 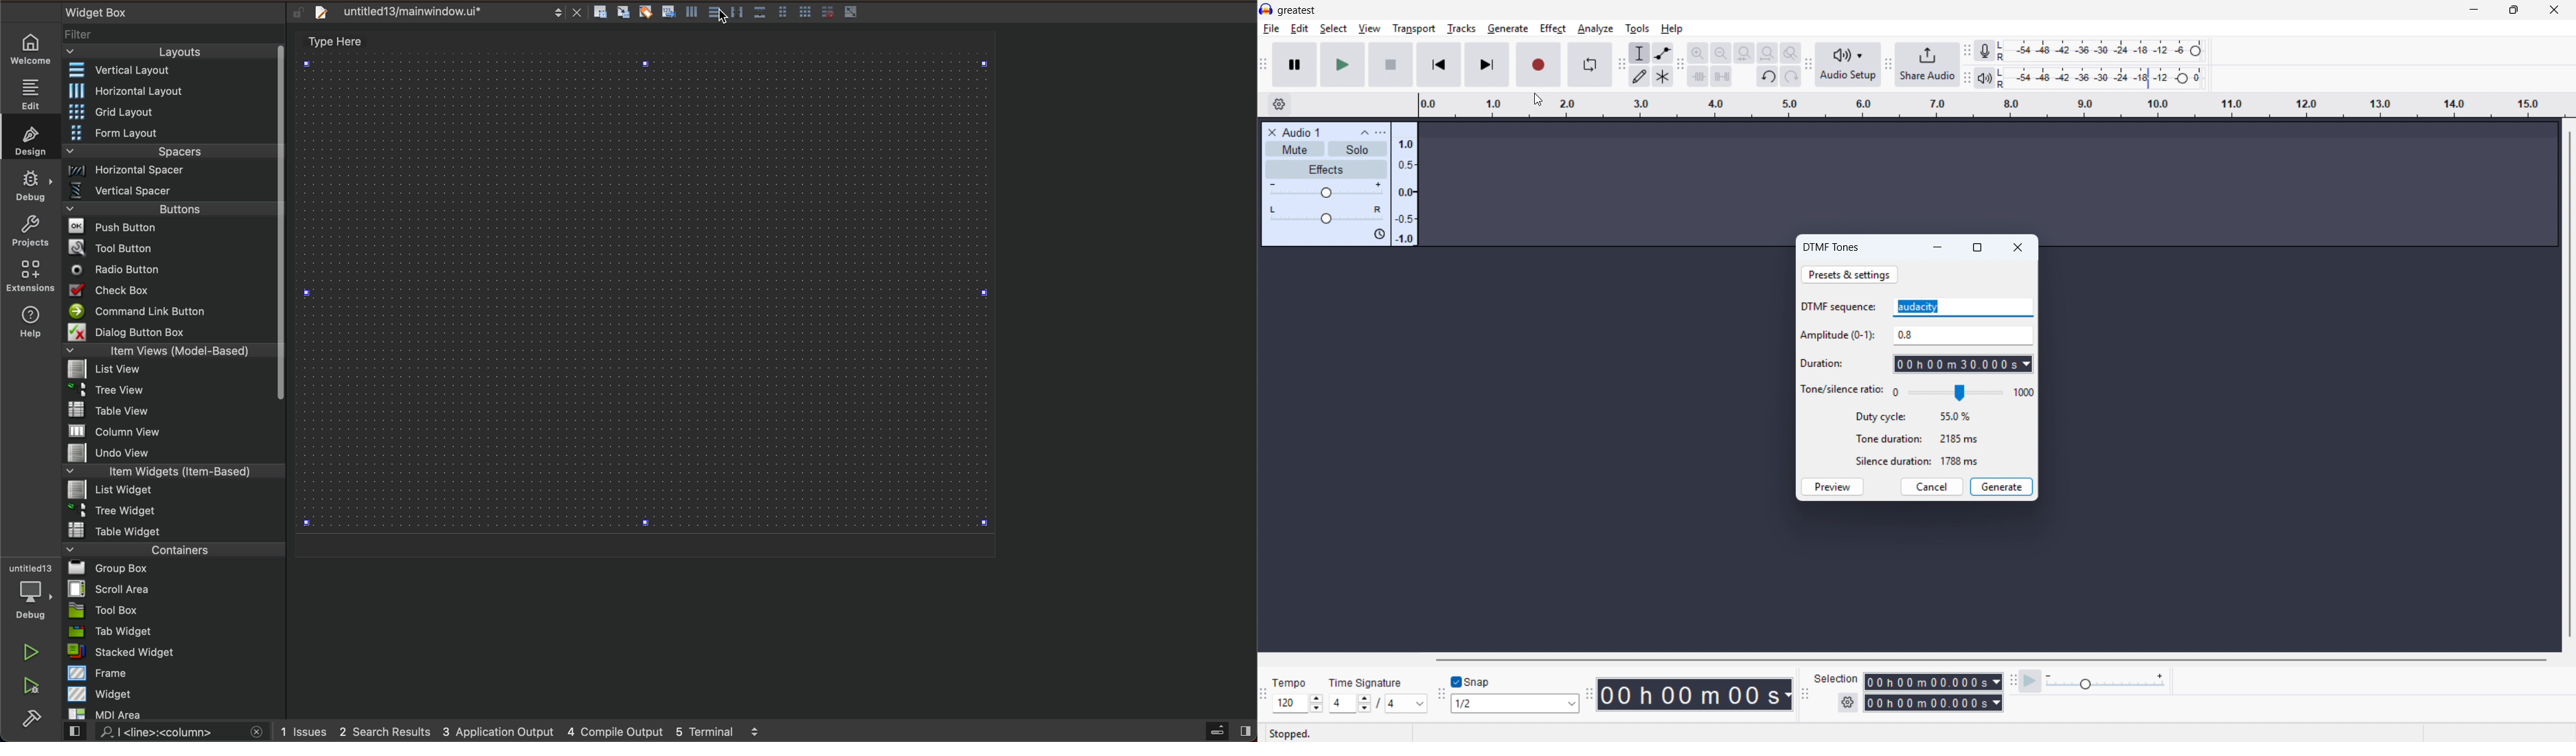 What do you see at coordinates (760, 12) in the screenshot?
I see `` at bounding box center [760, 12].